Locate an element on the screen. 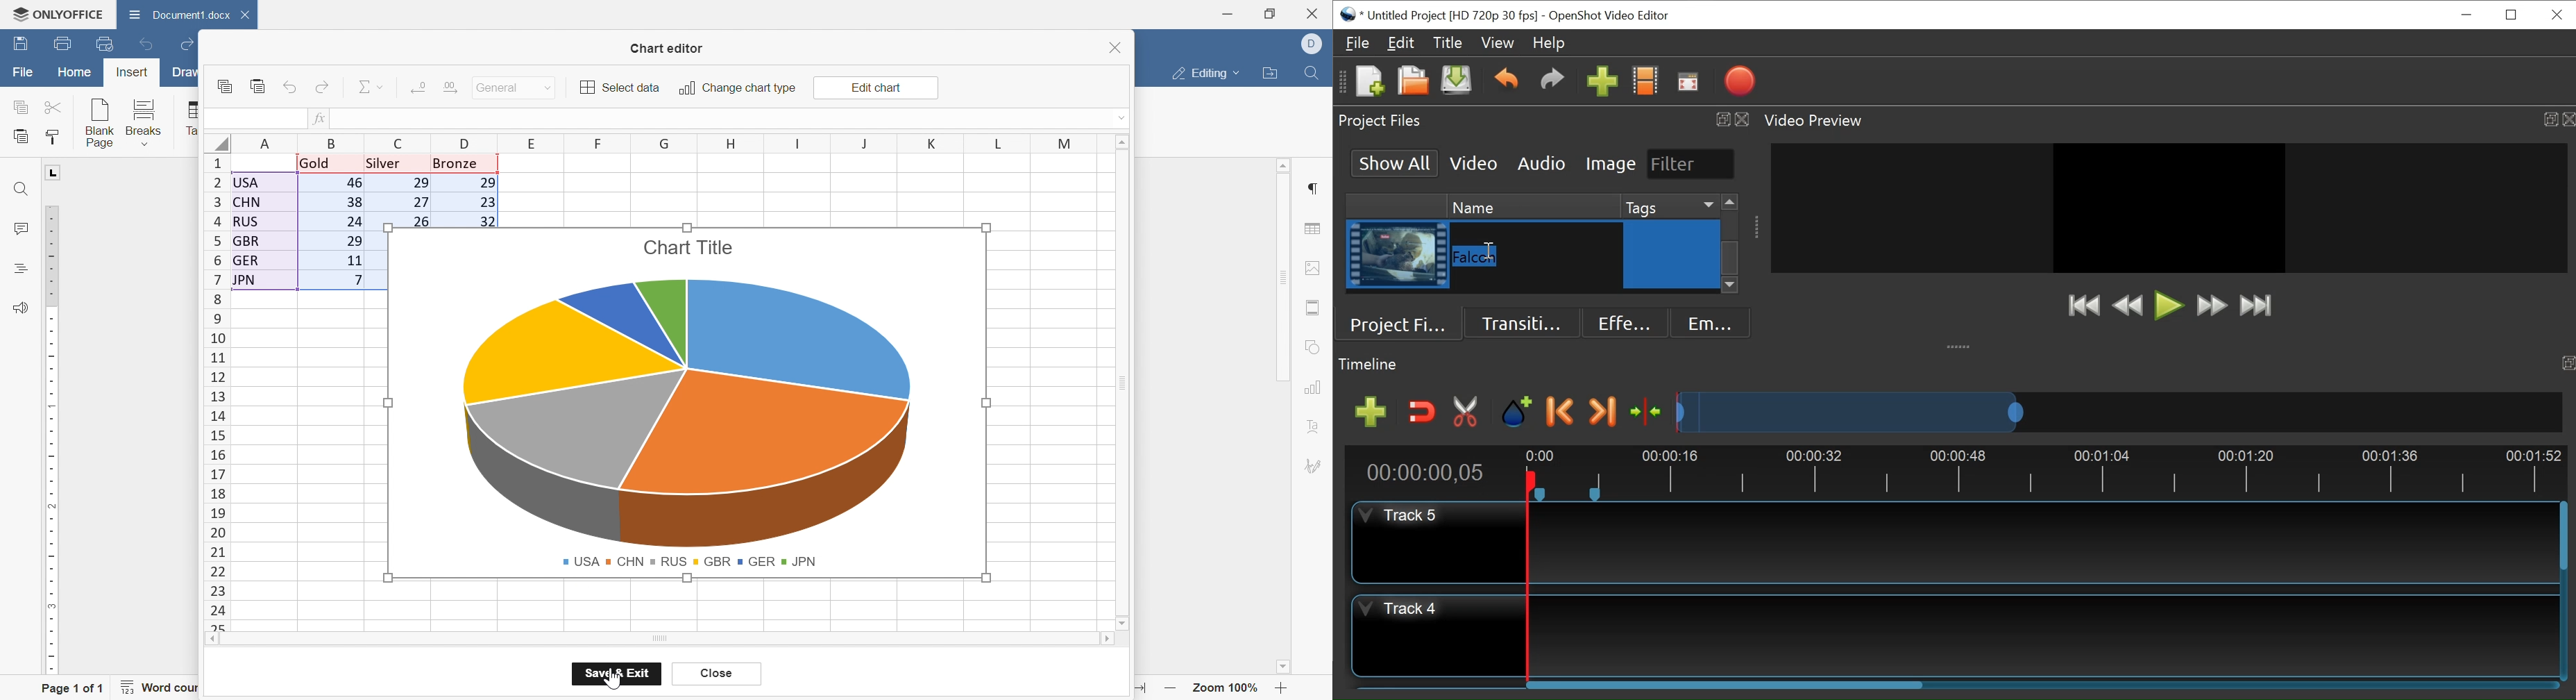 Image resolution: width=2576 pixels, height=700 pixels. Scroll bar is located at coordinates (659, 640).